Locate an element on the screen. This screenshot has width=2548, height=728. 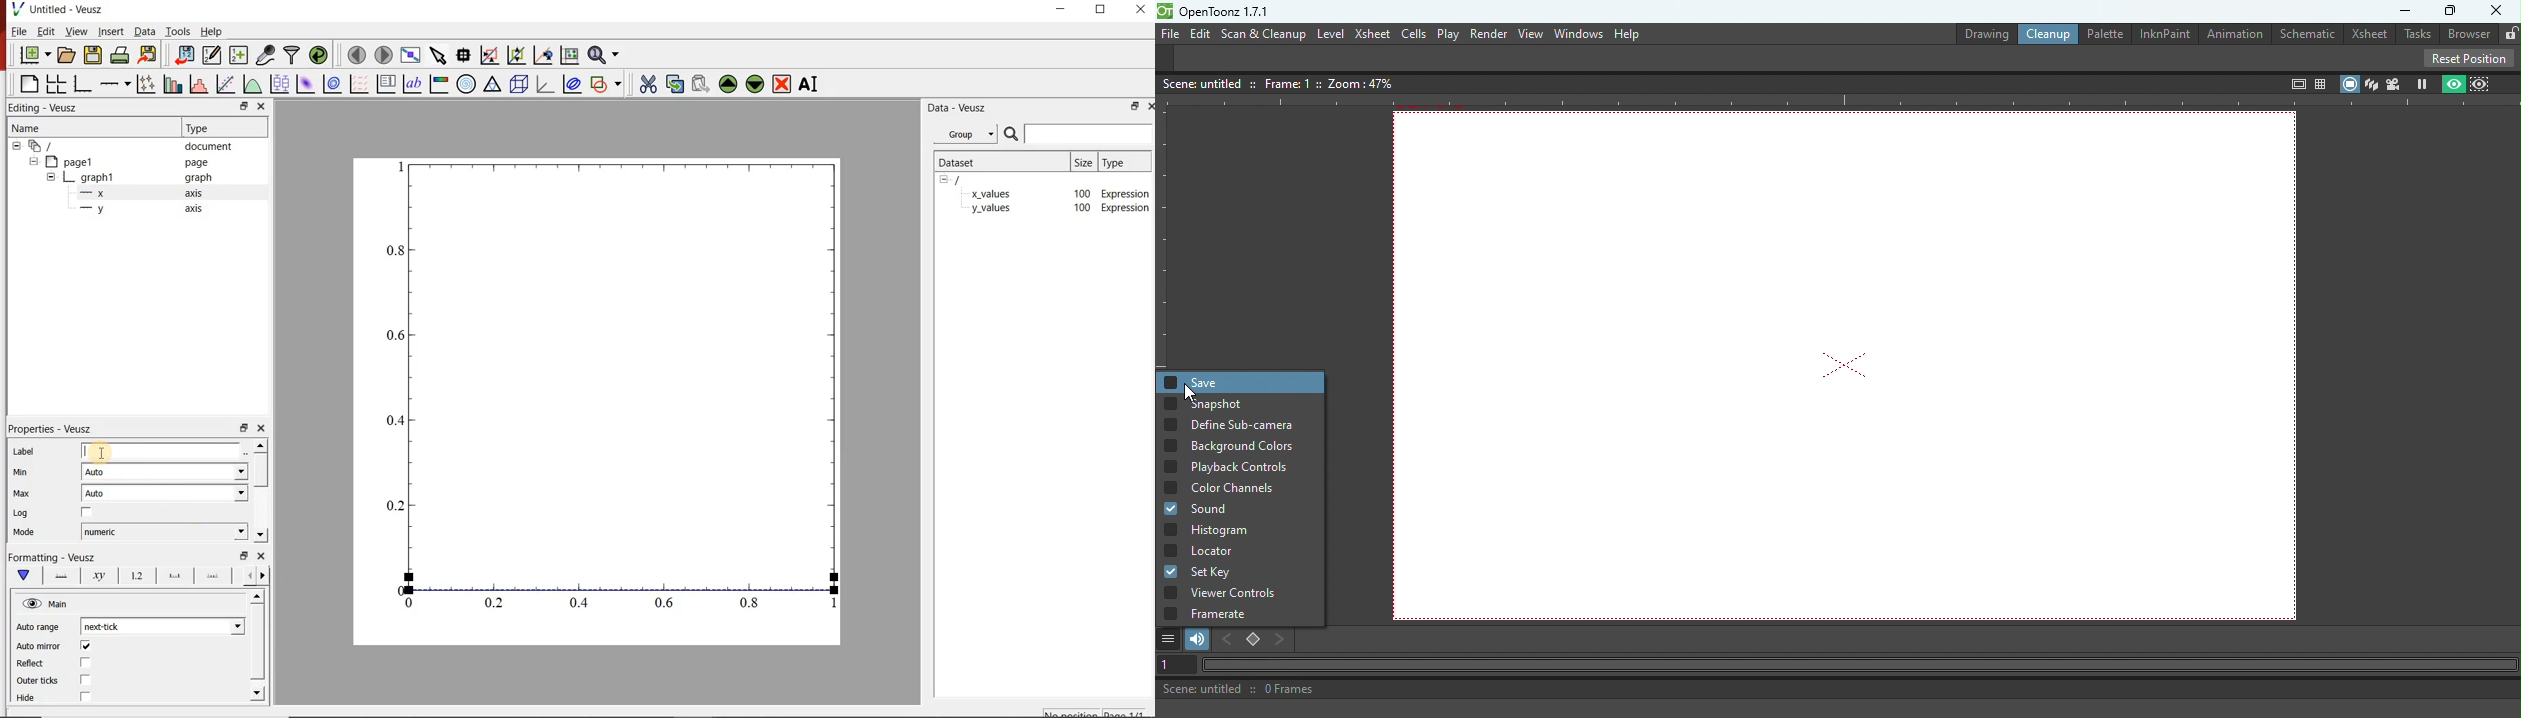
Hide is located at coordinates (27, 698).